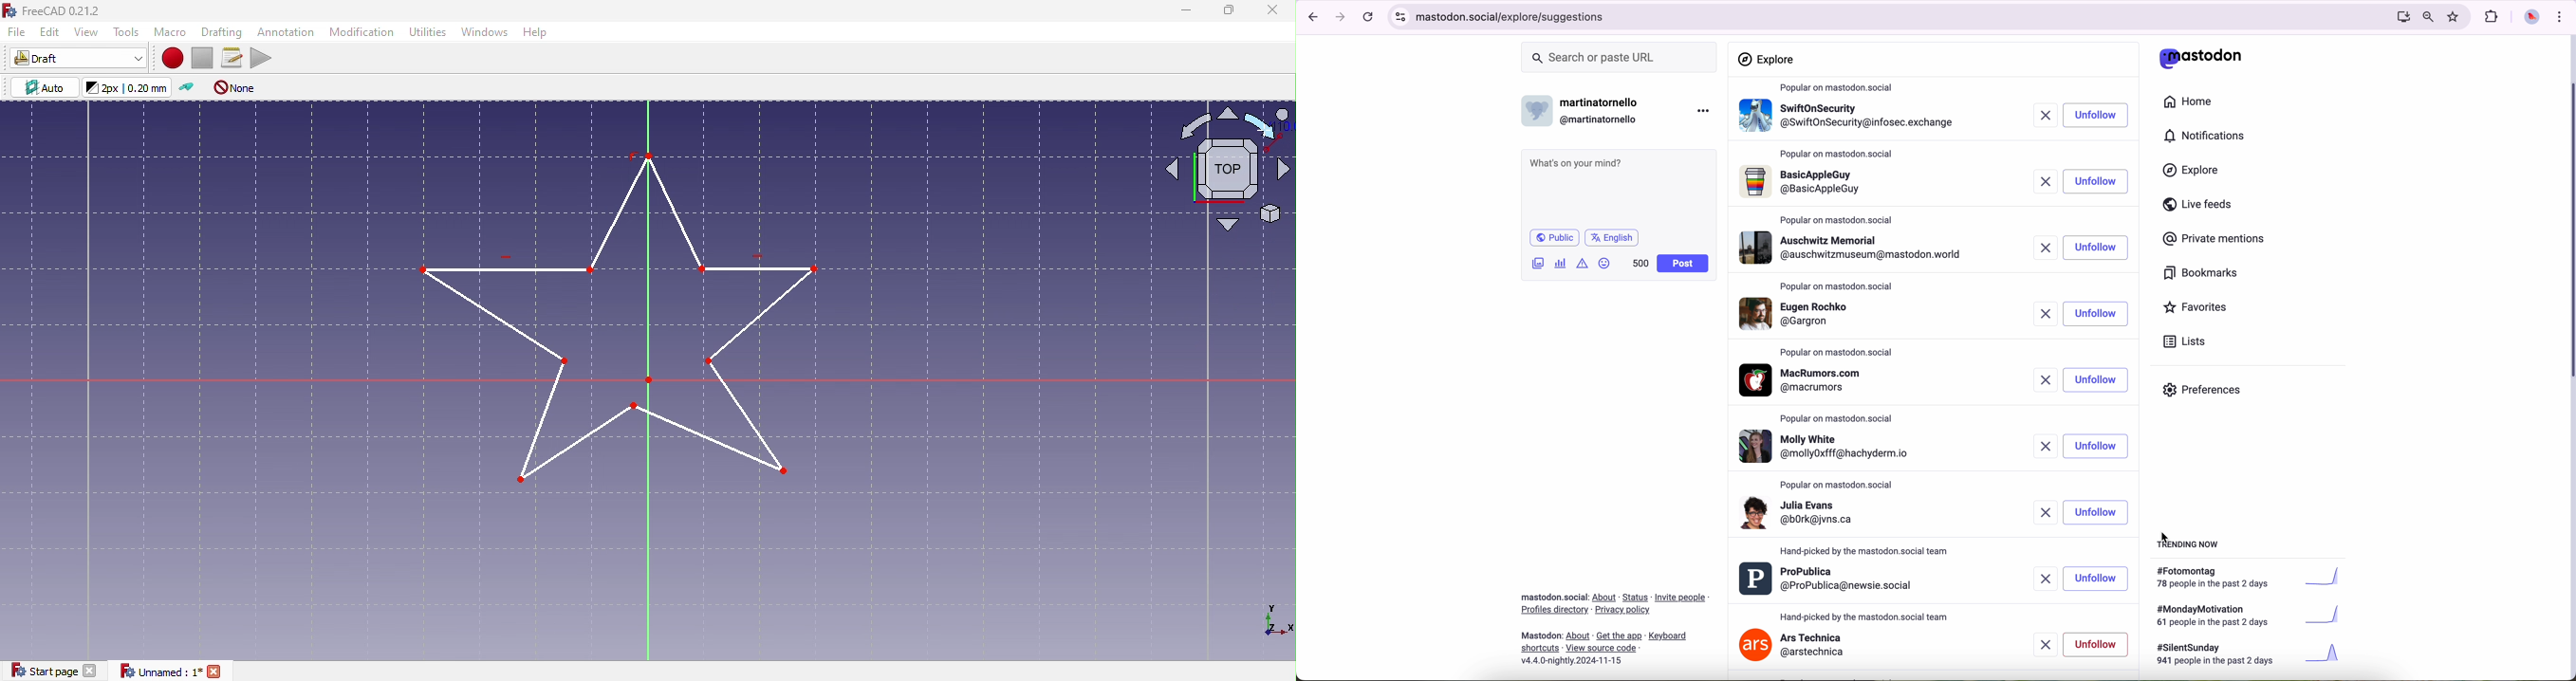 The width and height of the screenshot is (2576, 700). Describe the element at coordinates (1562, 263) in the screenshot. I see `charts` at that location.